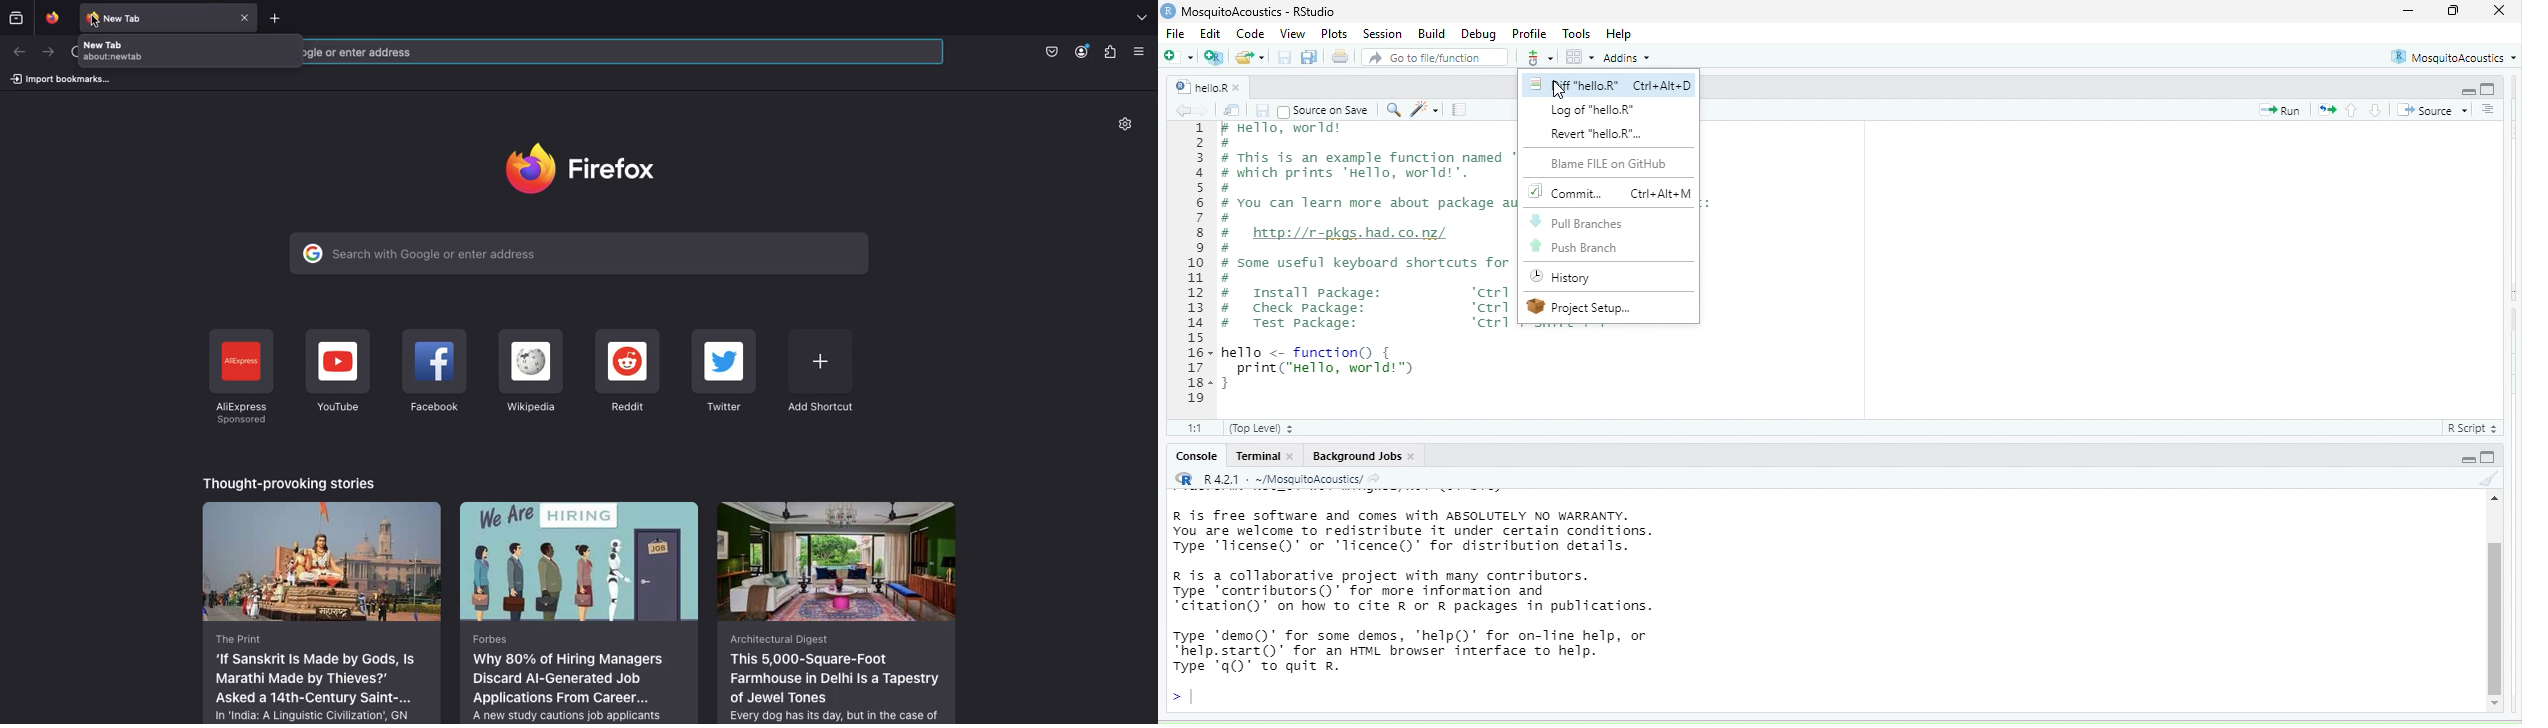  What do you see at coordinates (1199, 459) in the screenshot?
I see `Console` at bounding box center [1199, 459].